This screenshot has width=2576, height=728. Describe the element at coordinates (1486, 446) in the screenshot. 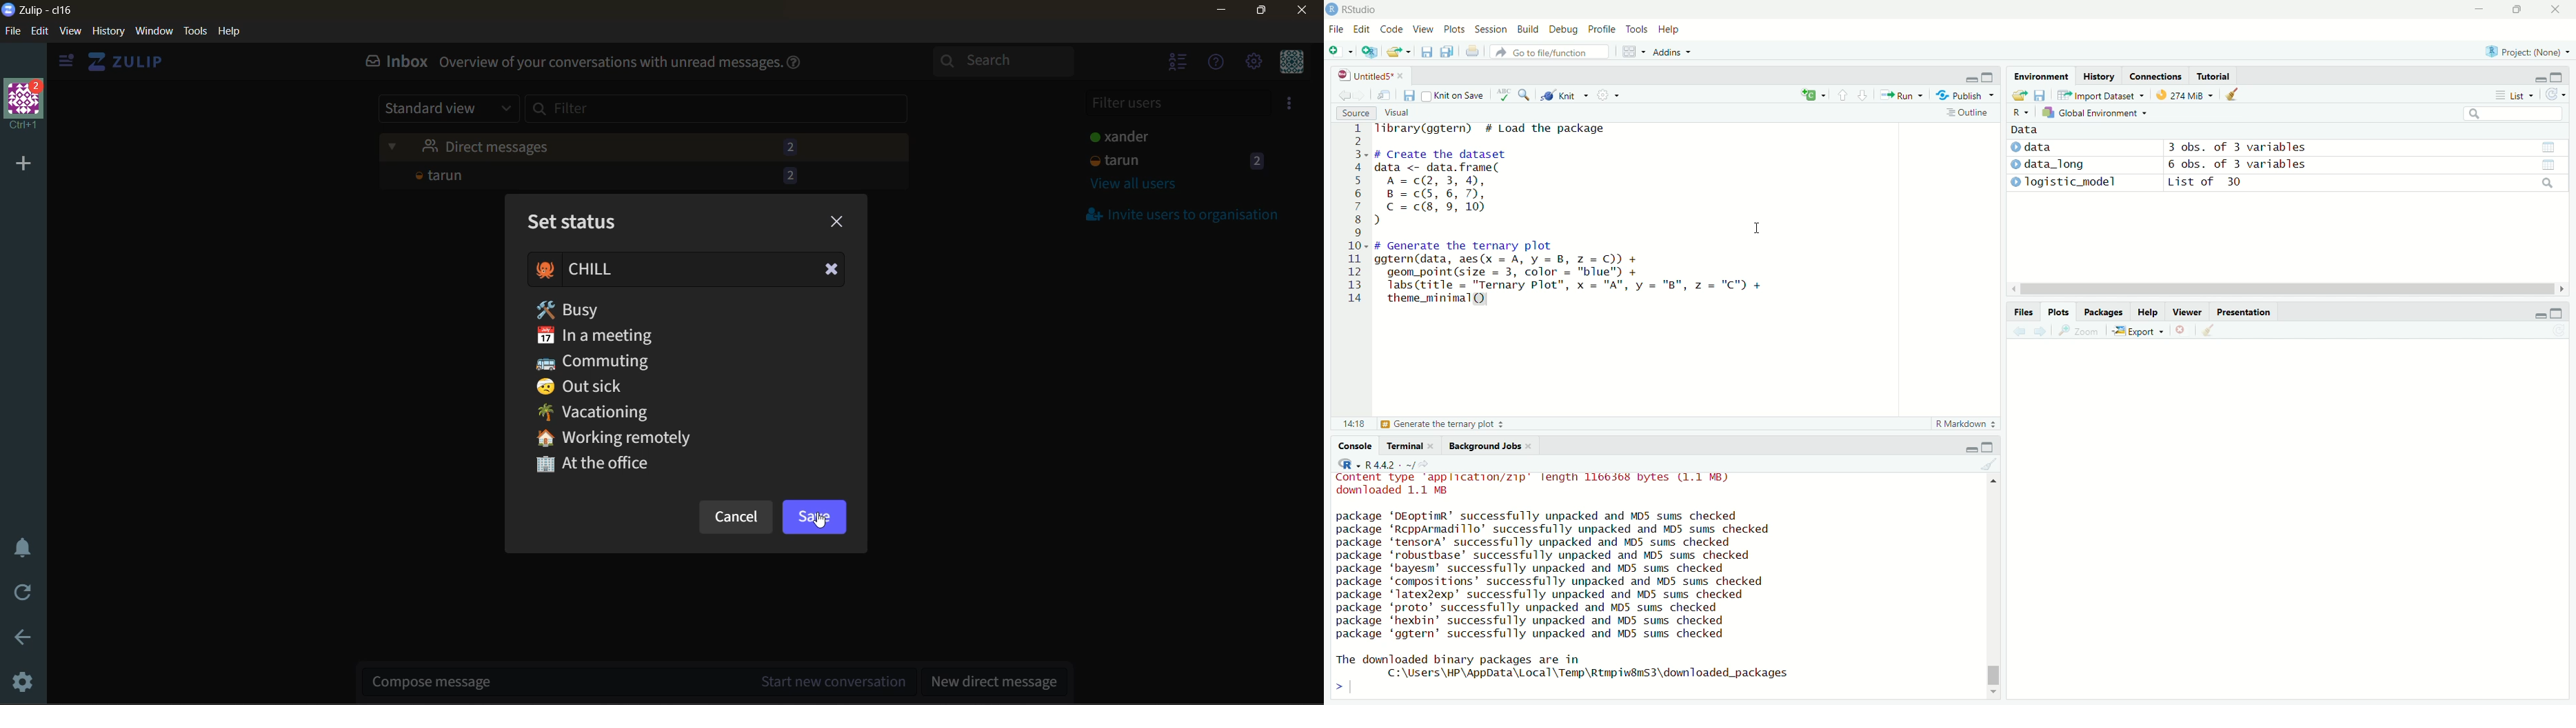

I see `Background Jobs` at that location.